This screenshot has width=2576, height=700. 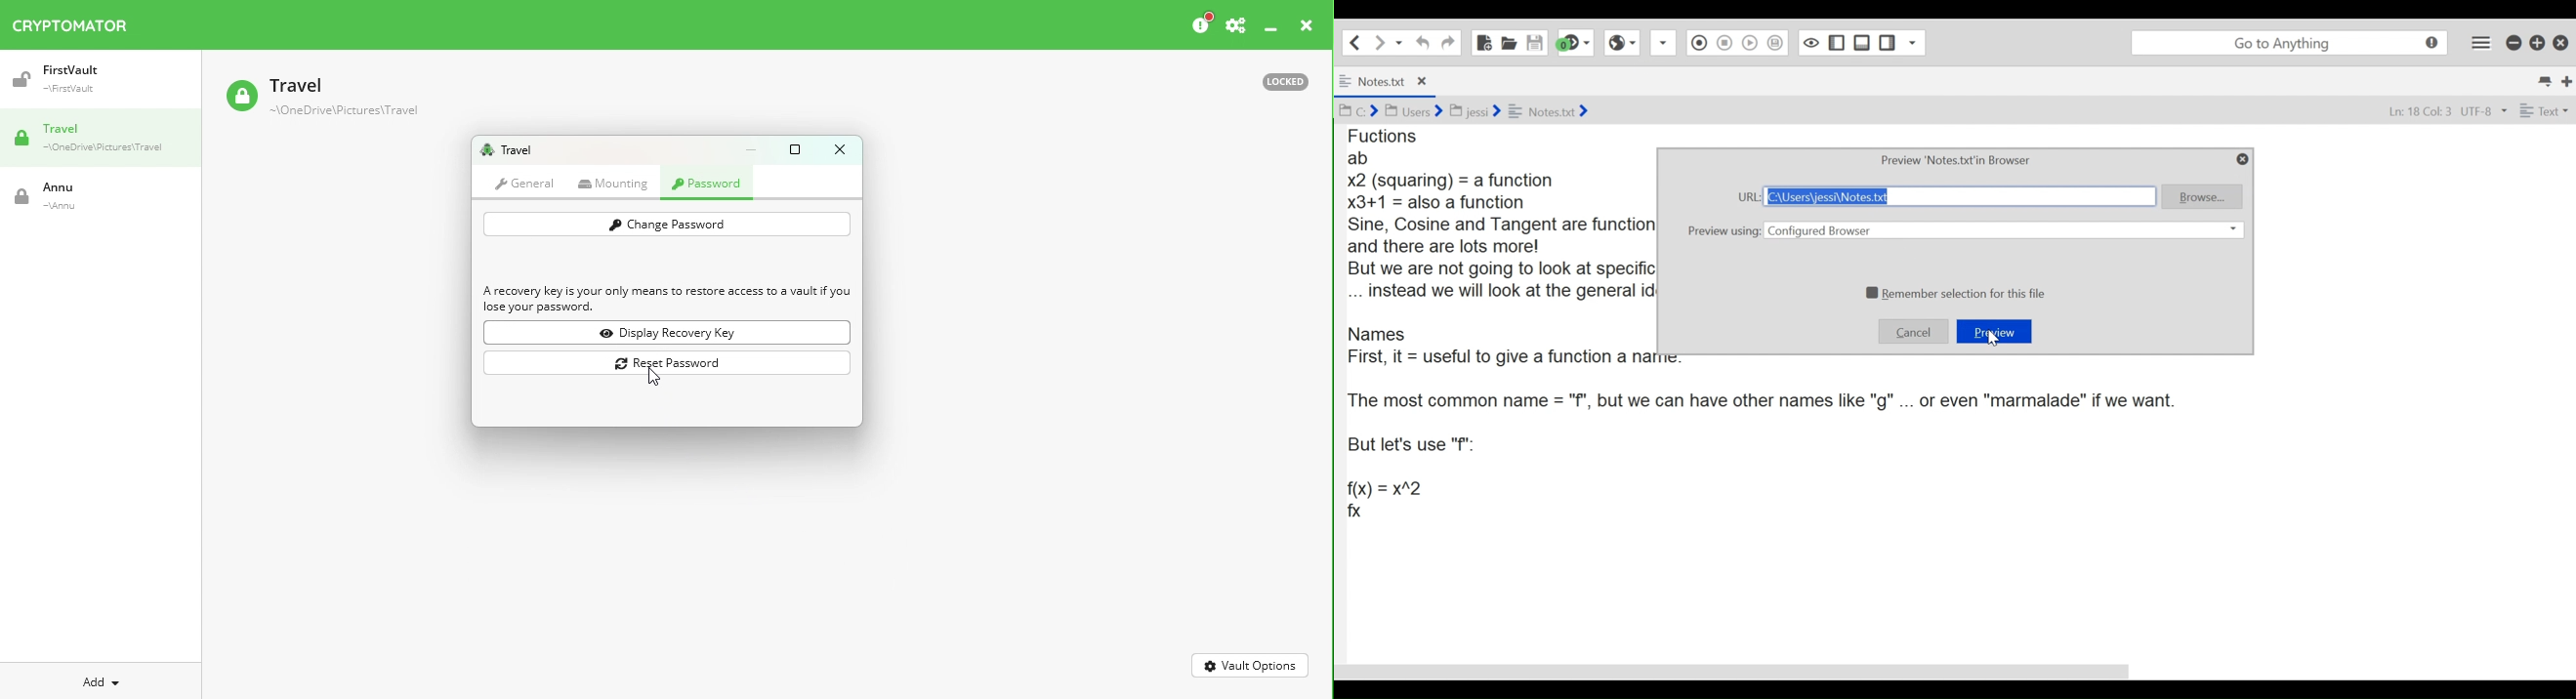 I want to click on Minimize, so click(x=756, y=149).